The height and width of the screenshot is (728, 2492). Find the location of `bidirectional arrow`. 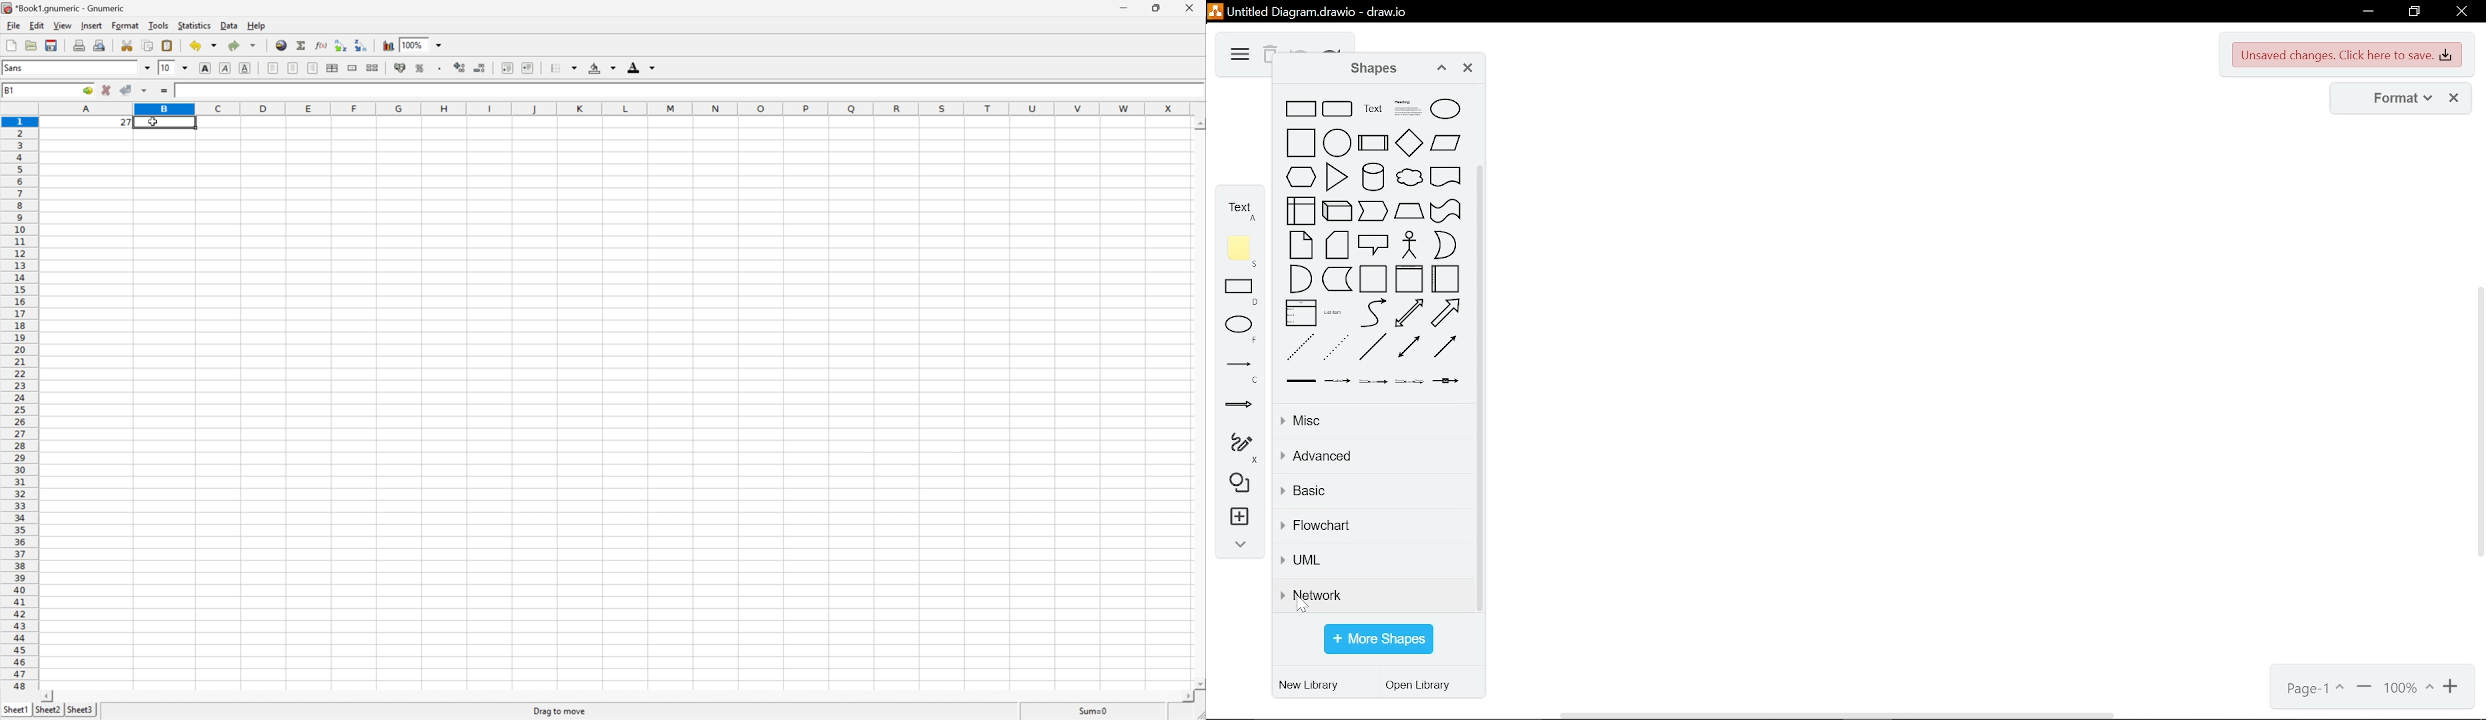

bidirectional arrow is located at coordinates (1409, 312).